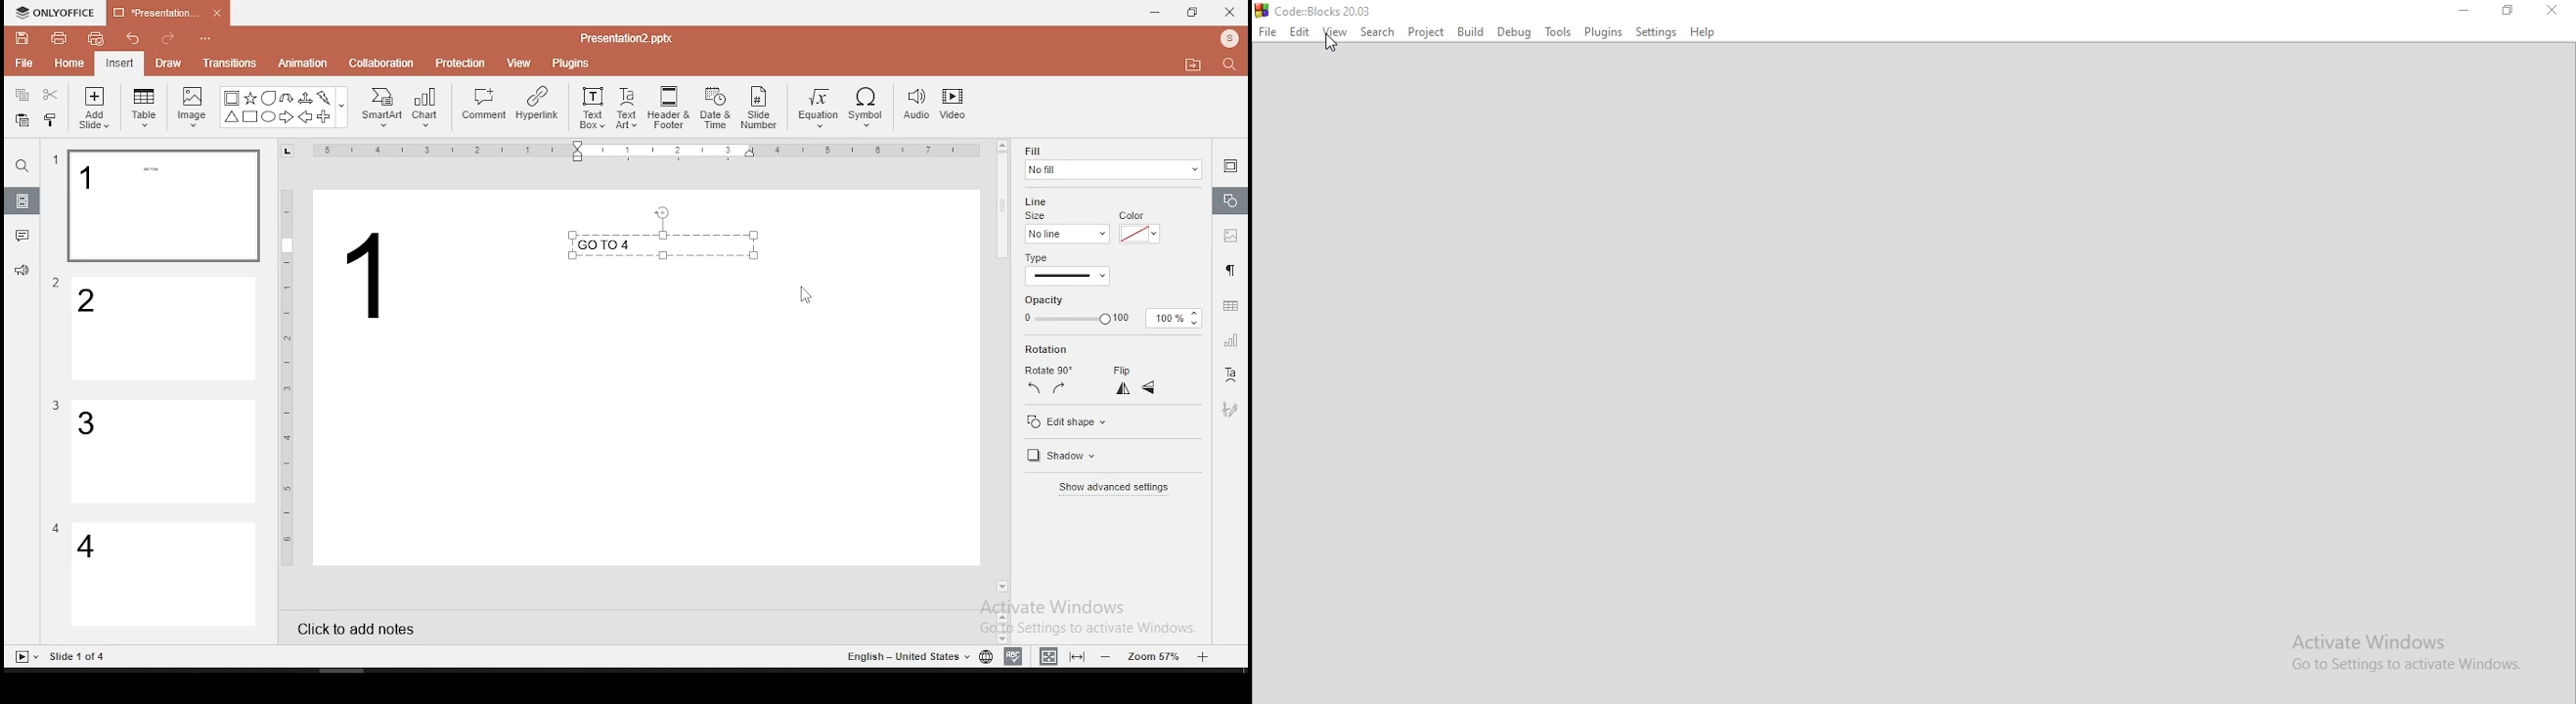 The width and height of the screenshot is (2576, 728). I want to click on Restore, so click(2510, 13).